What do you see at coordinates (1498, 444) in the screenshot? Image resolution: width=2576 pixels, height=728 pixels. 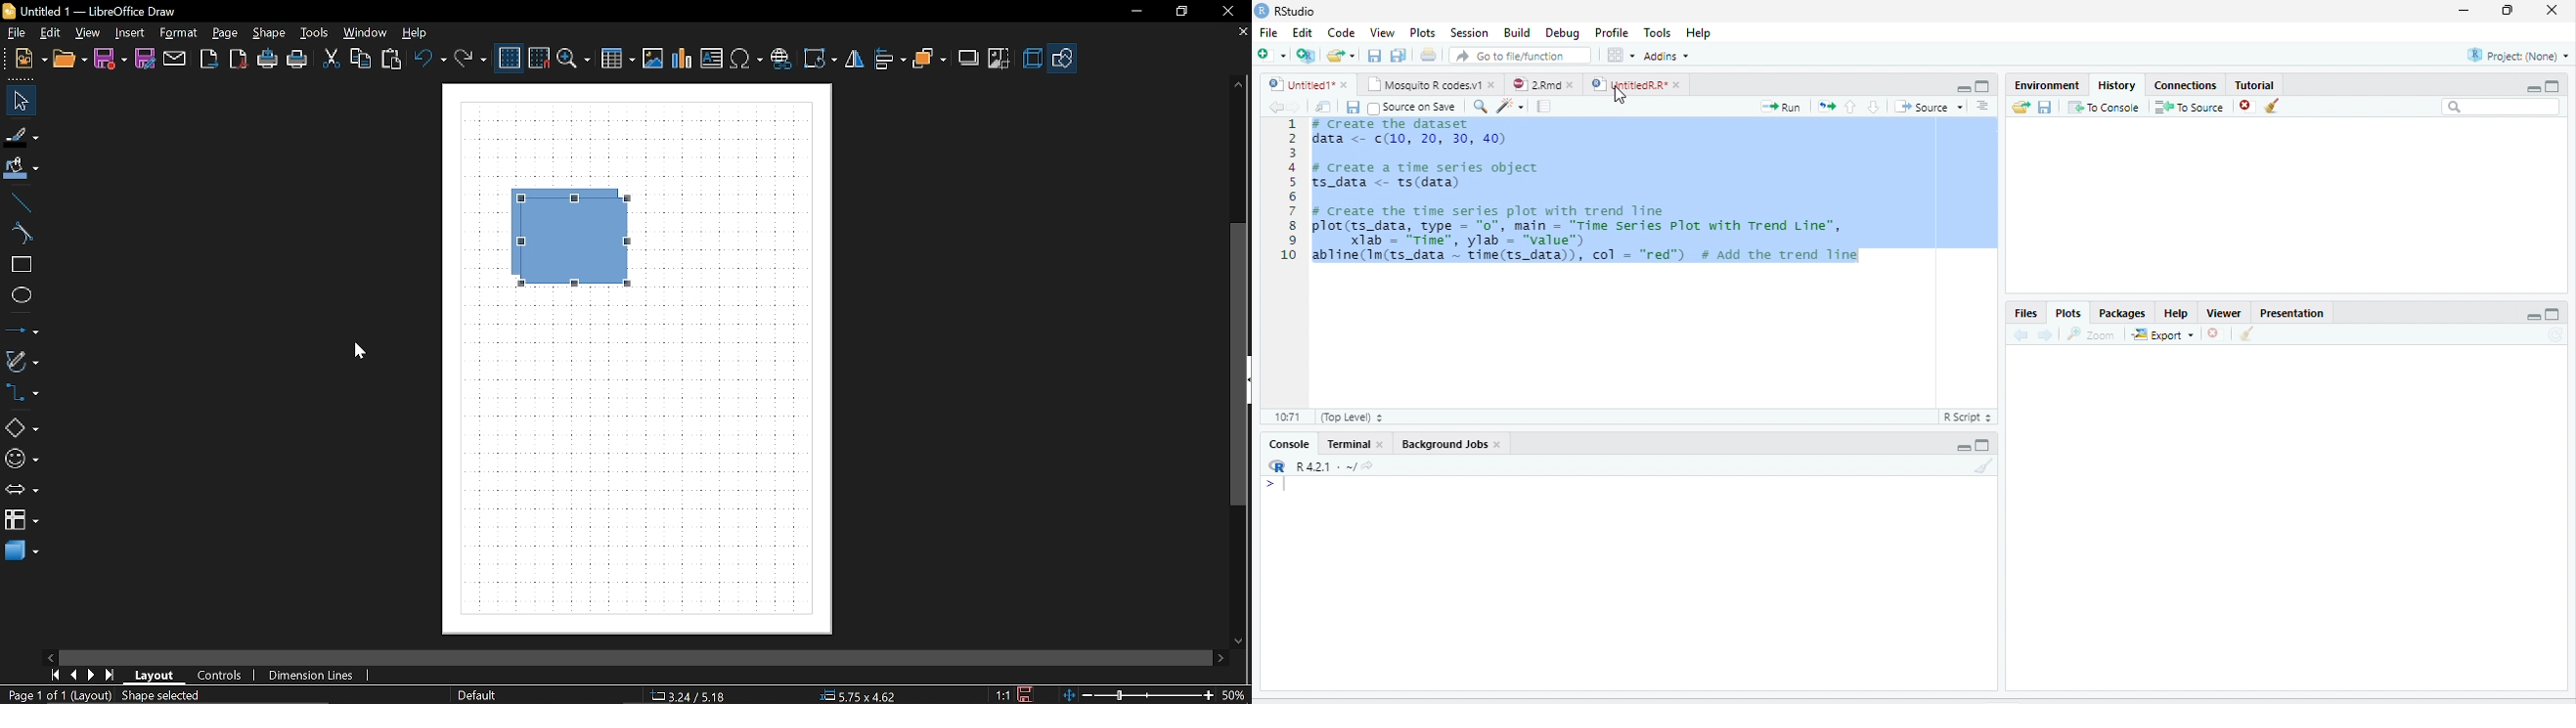 I see `close` at bounding box center [1498, 444].